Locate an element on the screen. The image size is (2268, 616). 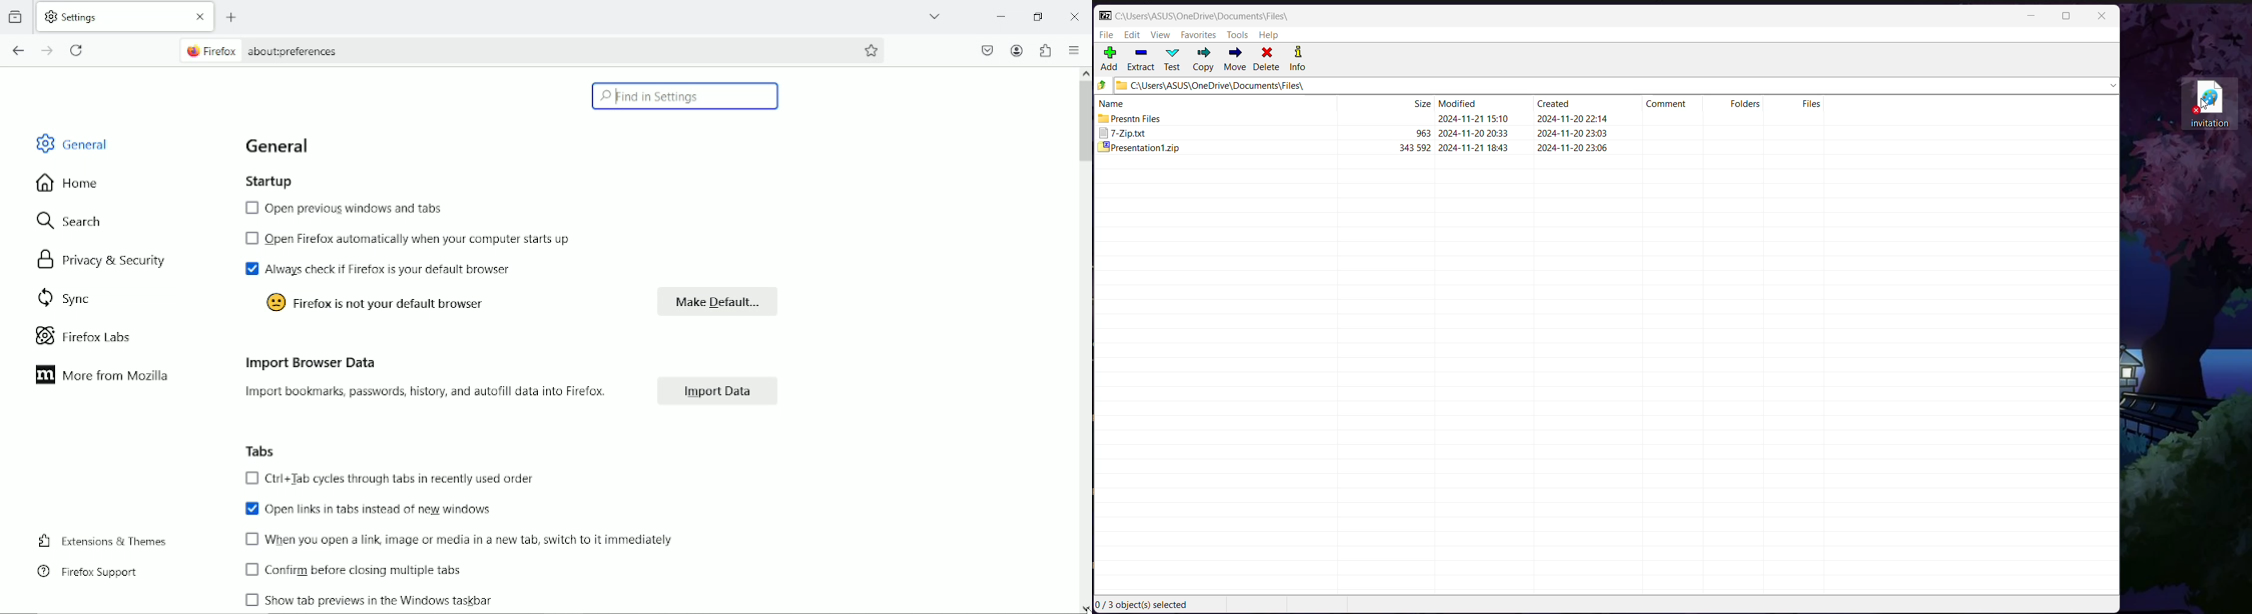
General is located at coordinates (68, 141).